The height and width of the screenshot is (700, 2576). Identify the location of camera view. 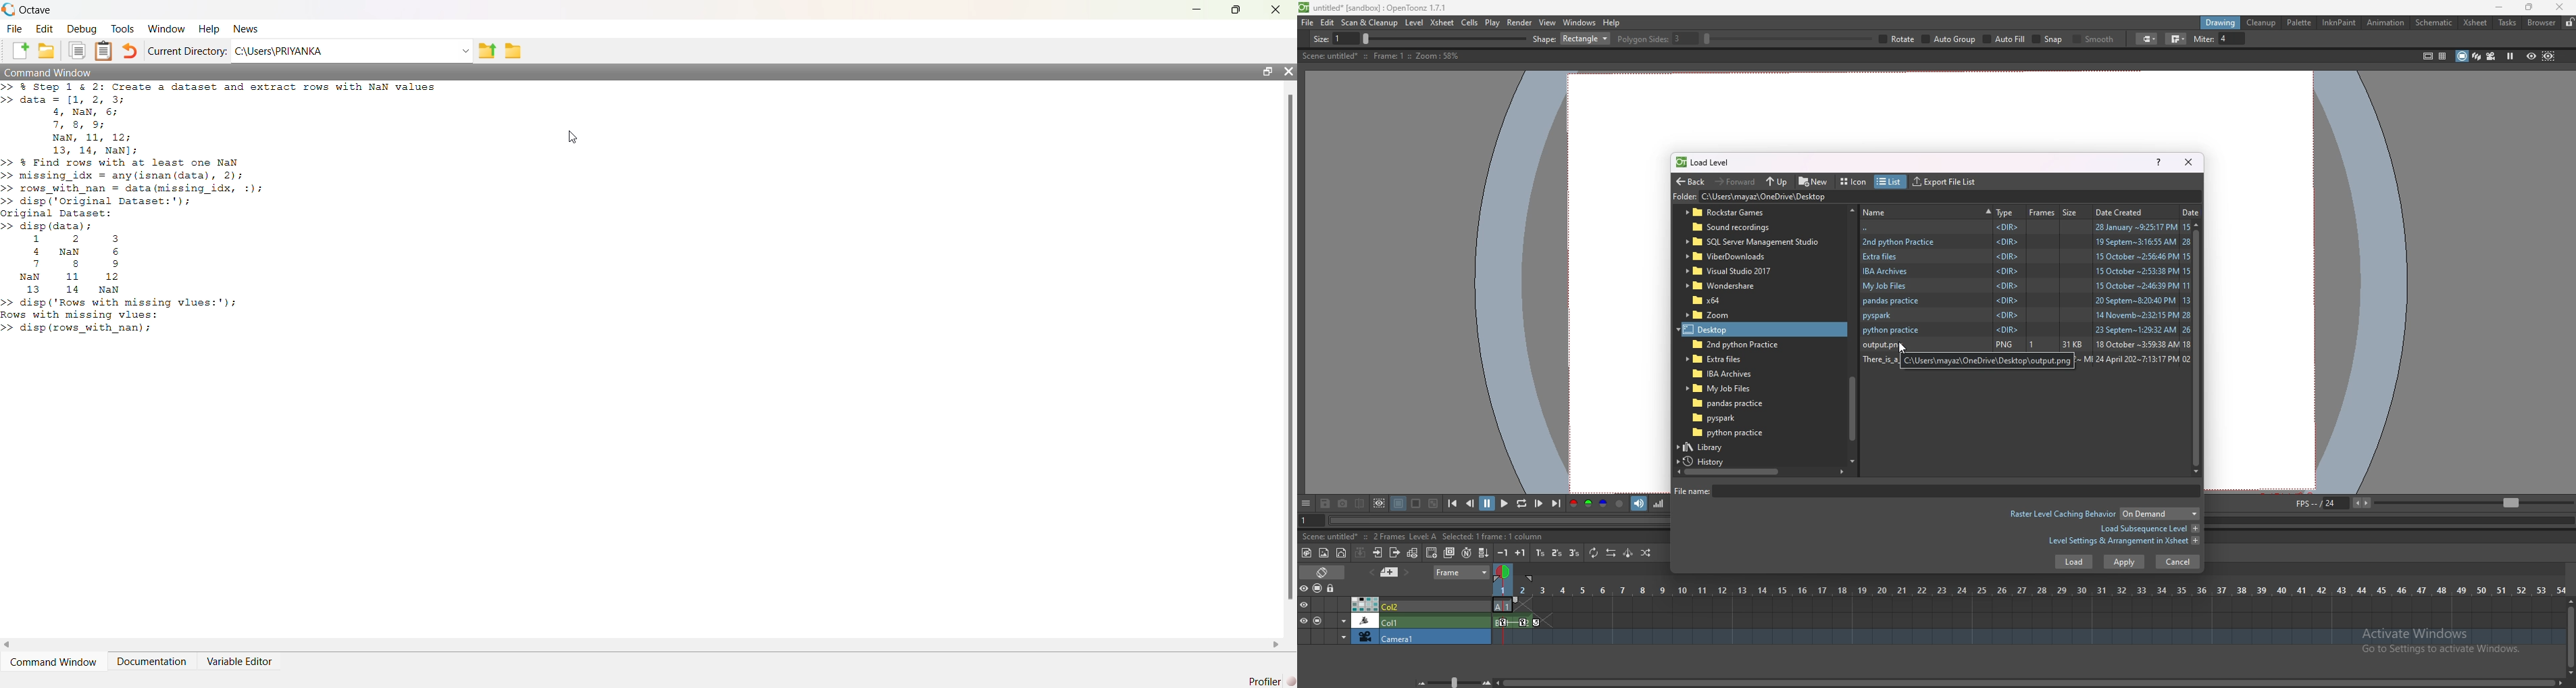
(2492, 56).